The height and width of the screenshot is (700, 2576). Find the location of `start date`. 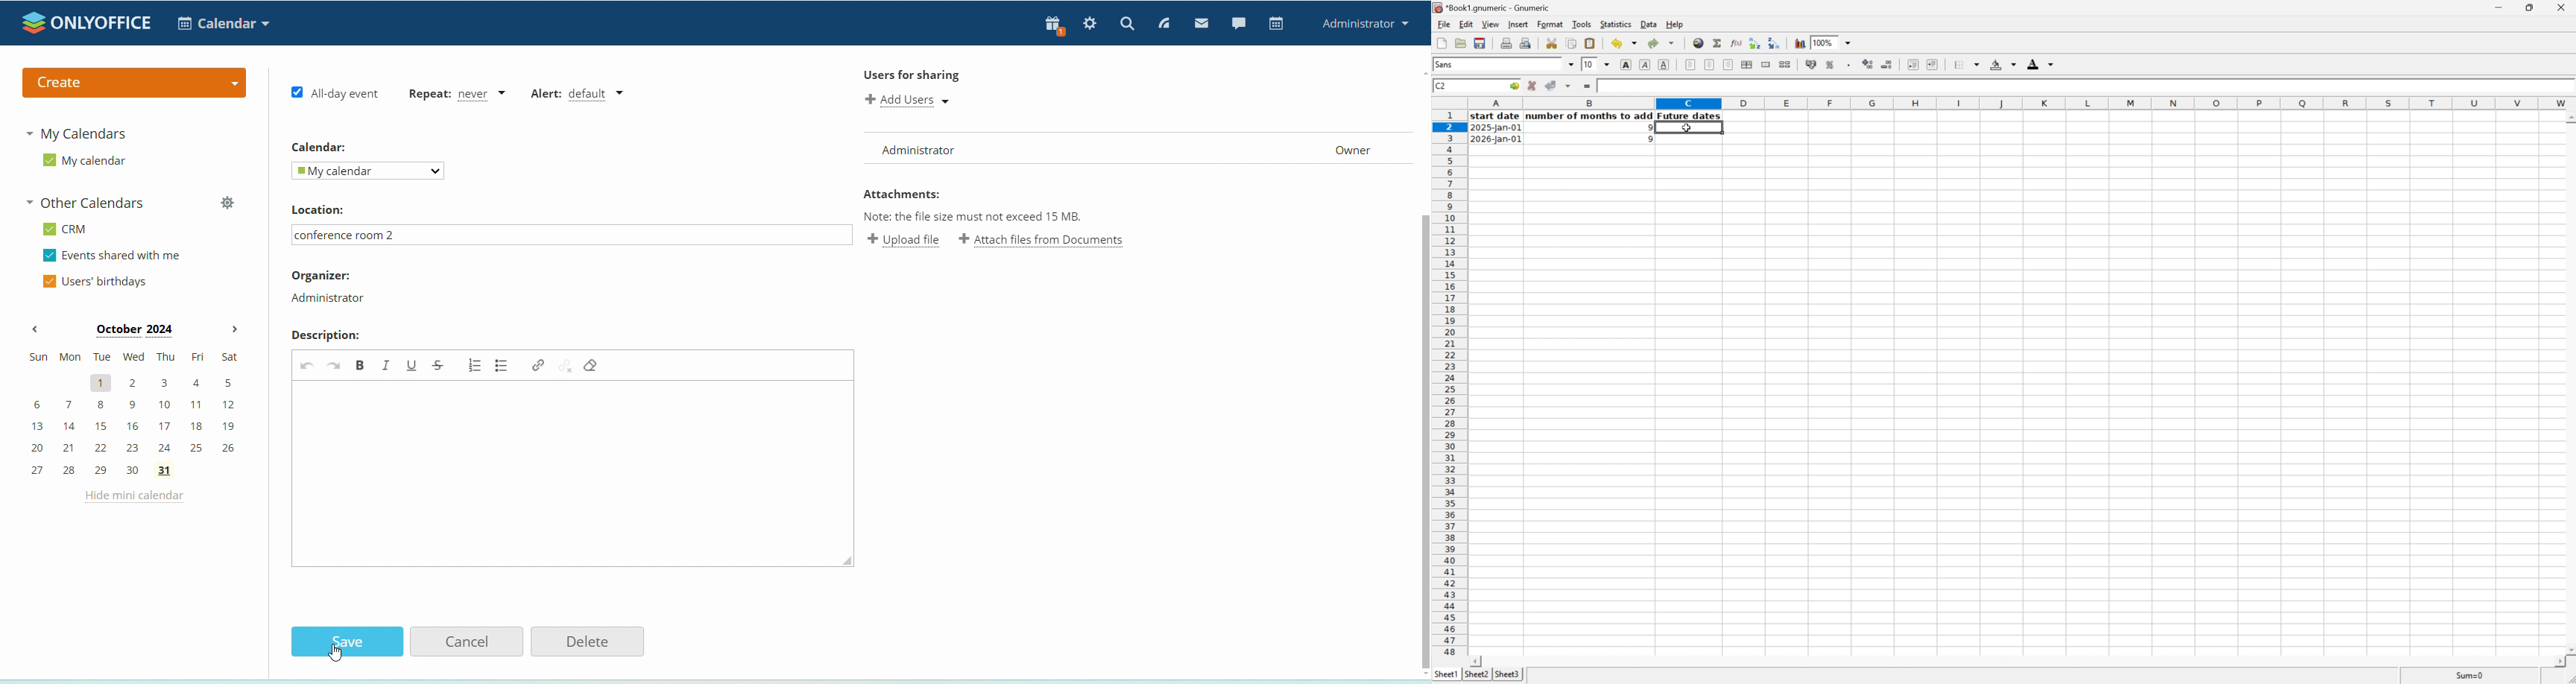

start date is located at coordinates (1496, 116).